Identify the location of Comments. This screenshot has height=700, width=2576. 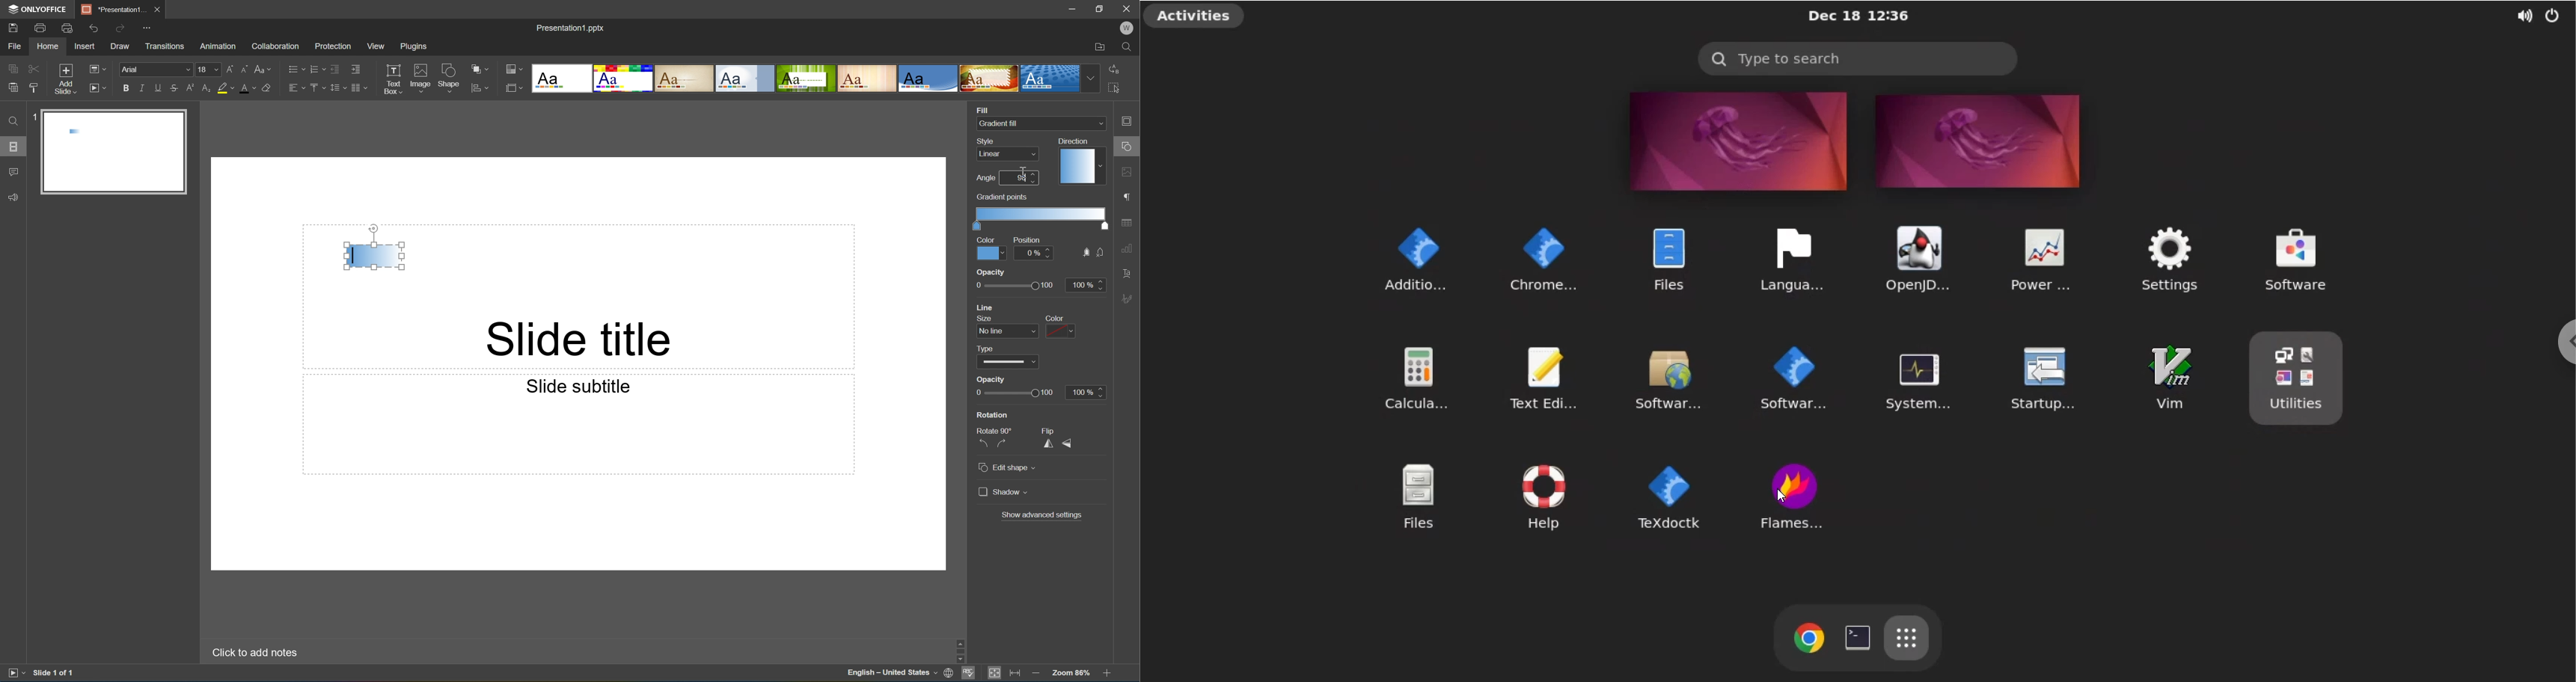
(13, 172).